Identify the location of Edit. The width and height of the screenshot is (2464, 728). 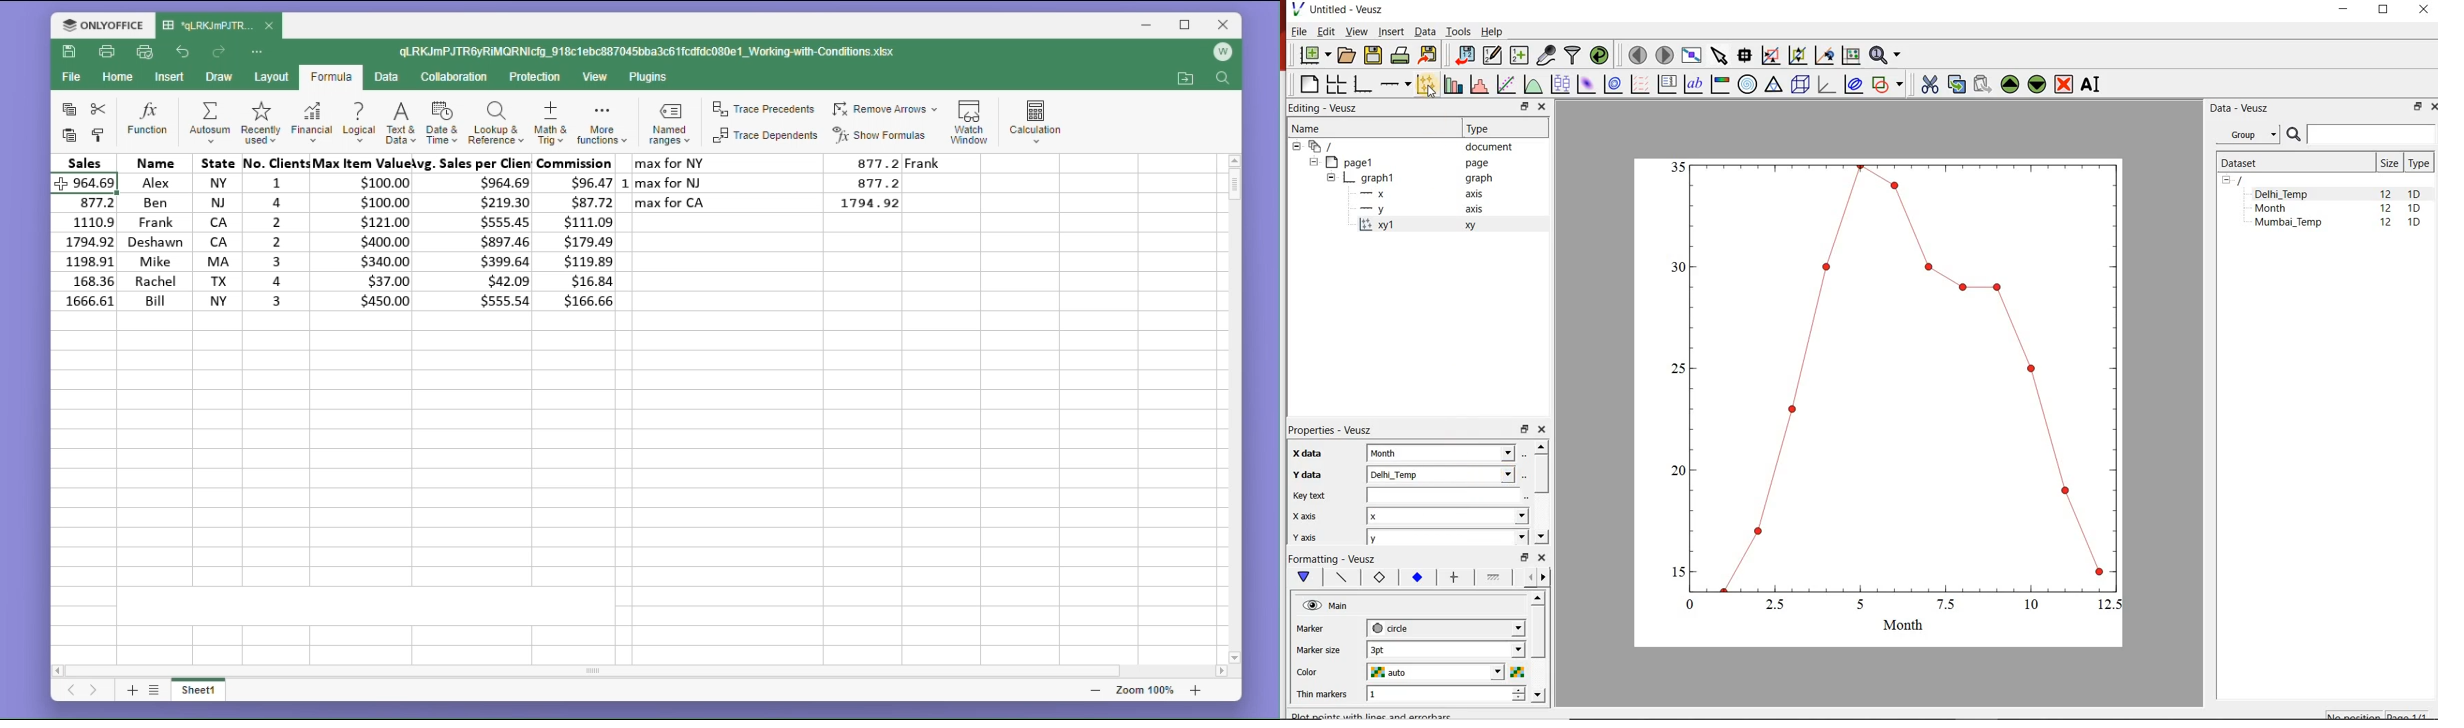
(1325, 31).